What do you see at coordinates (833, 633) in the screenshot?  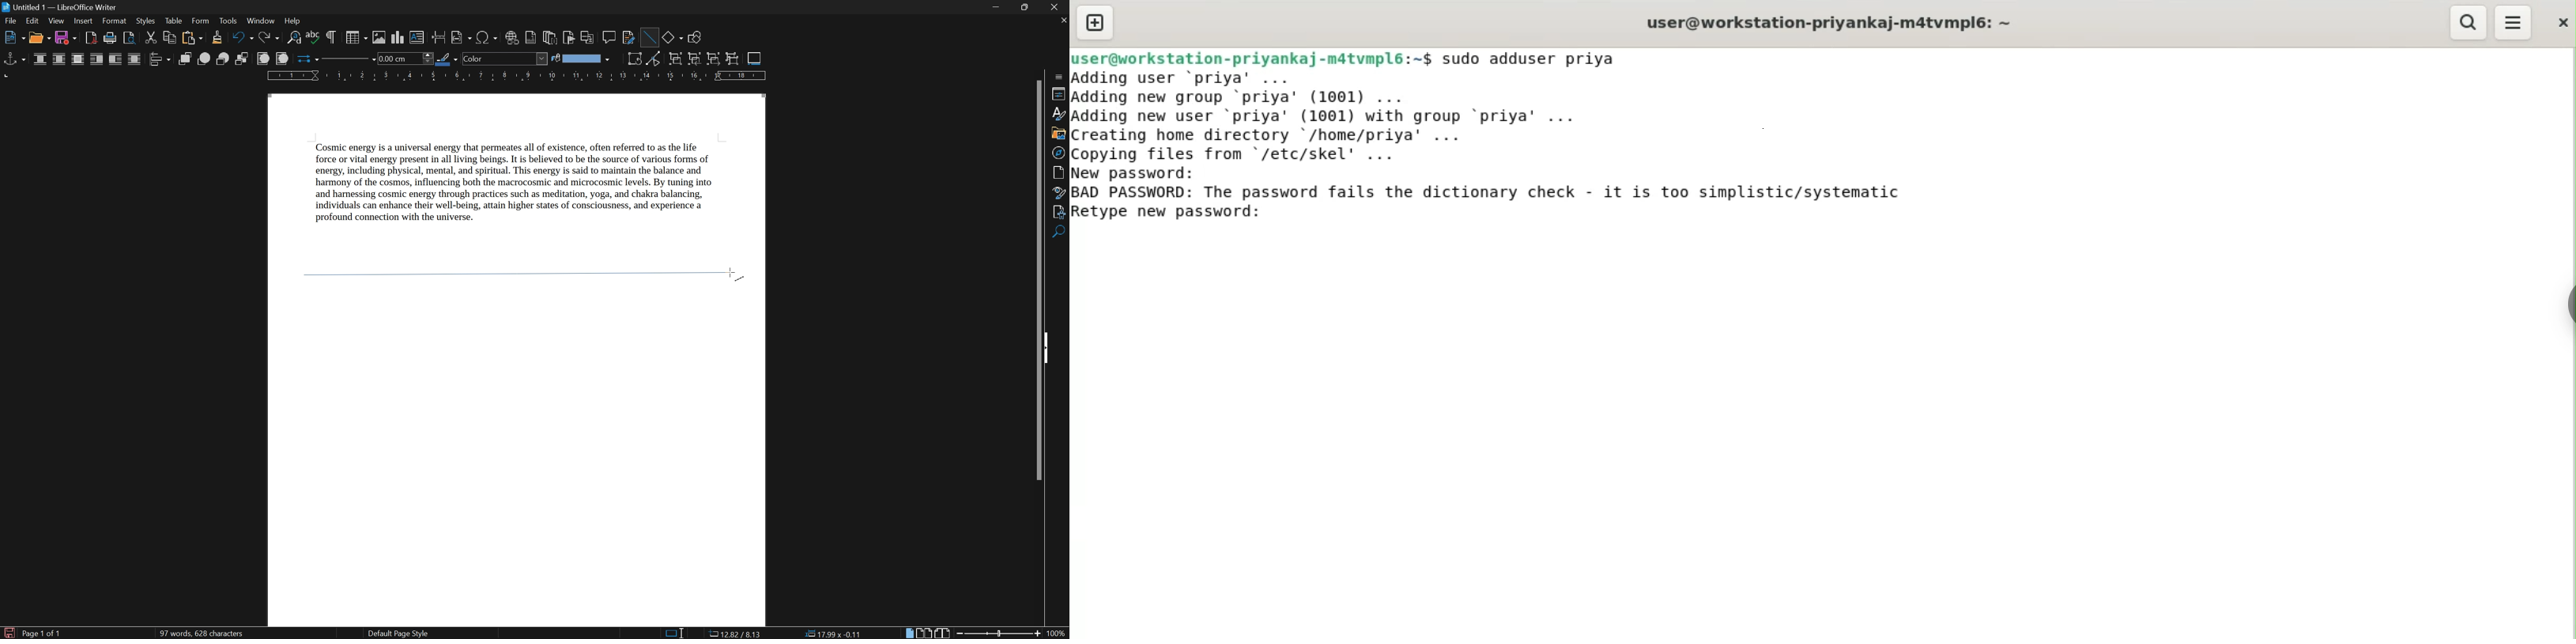 I see `Dimensions` at bounding box center [833, 633].